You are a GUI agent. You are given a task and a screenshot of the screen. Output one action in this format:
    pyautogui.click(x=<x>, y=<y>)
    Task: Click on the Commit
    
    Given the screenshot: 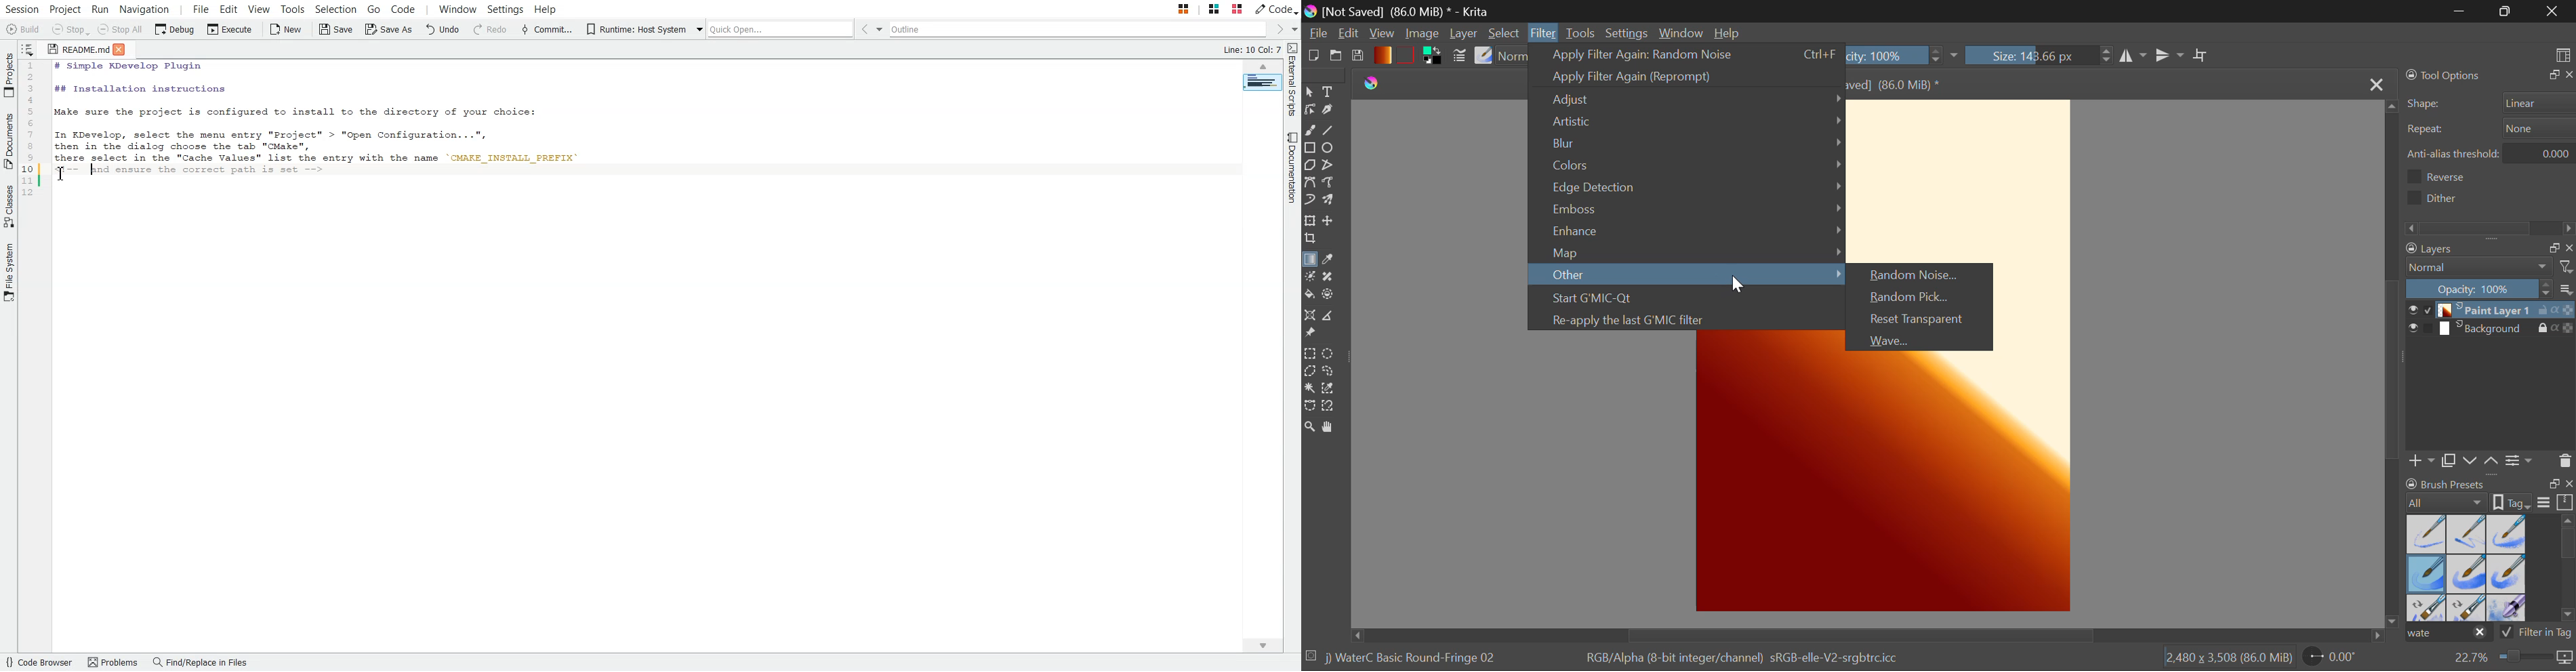 What is the action you would take?
    pyautogui.click(x=547, y=30)
    